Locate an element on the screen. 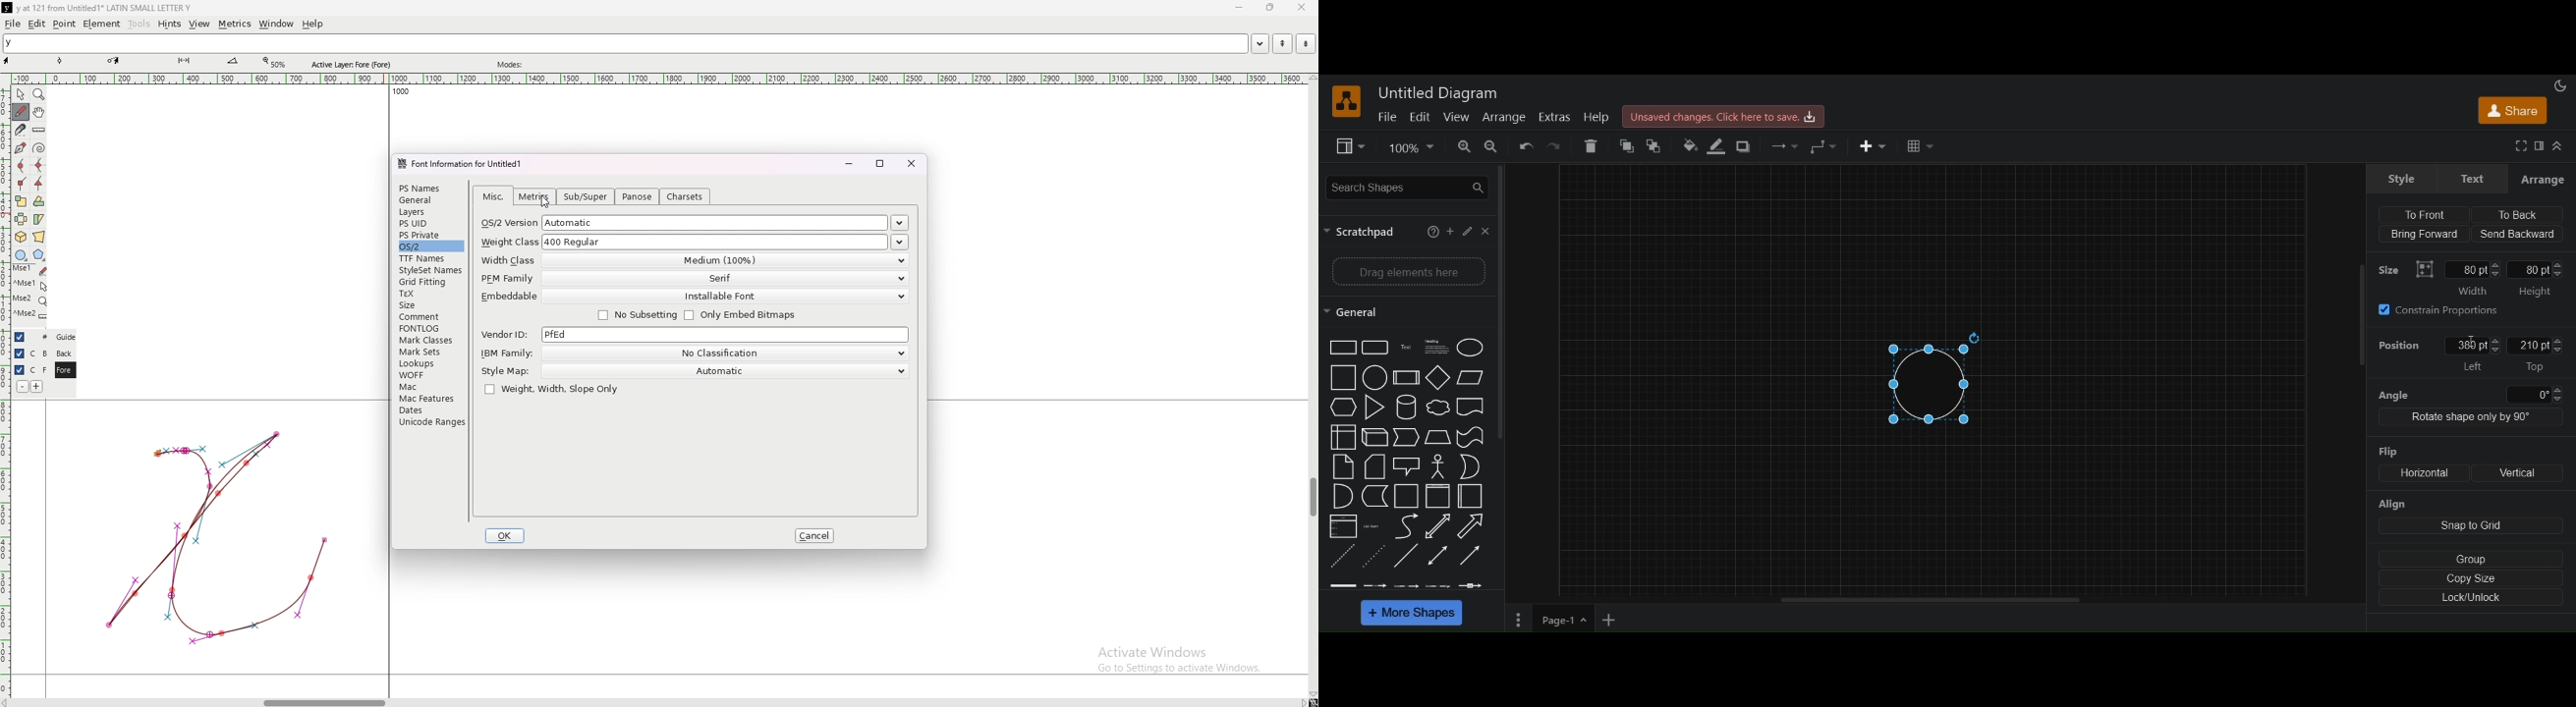  share is located at coordinates (2511, 114).